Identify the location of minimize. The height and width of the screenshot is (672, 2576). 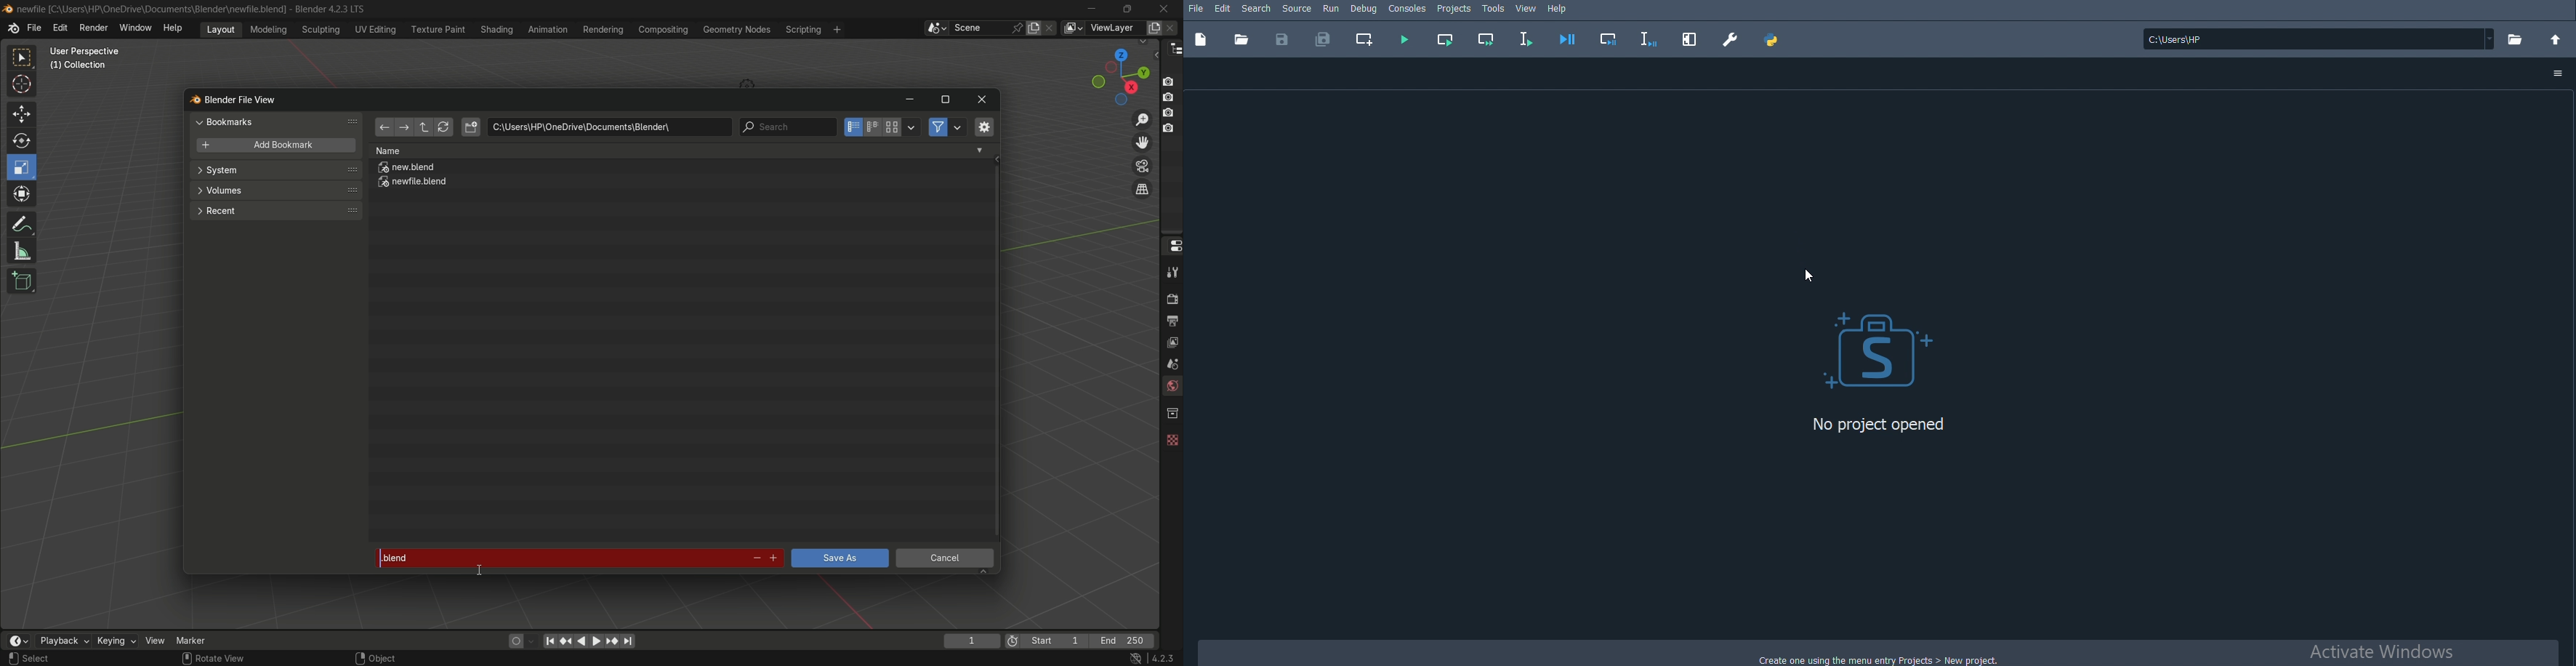
(909, 101).